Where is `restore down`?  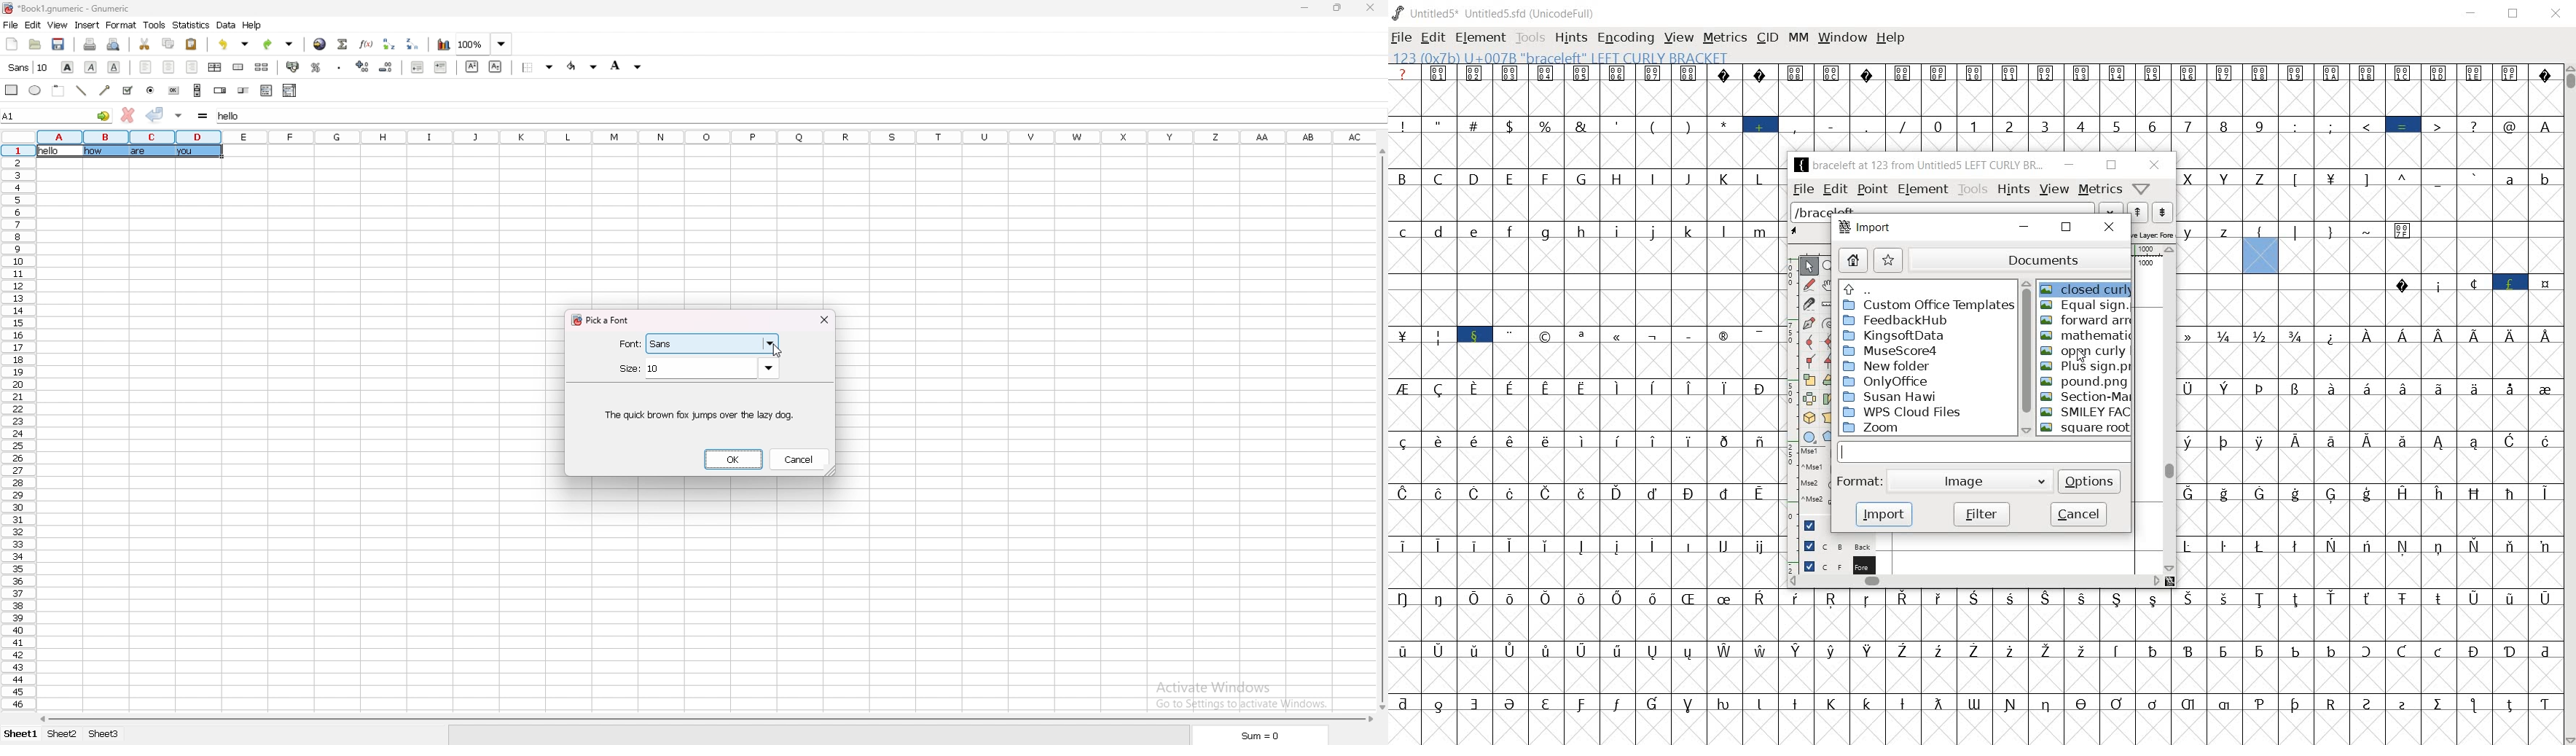 restore down is located at coordinates (2515, 15).